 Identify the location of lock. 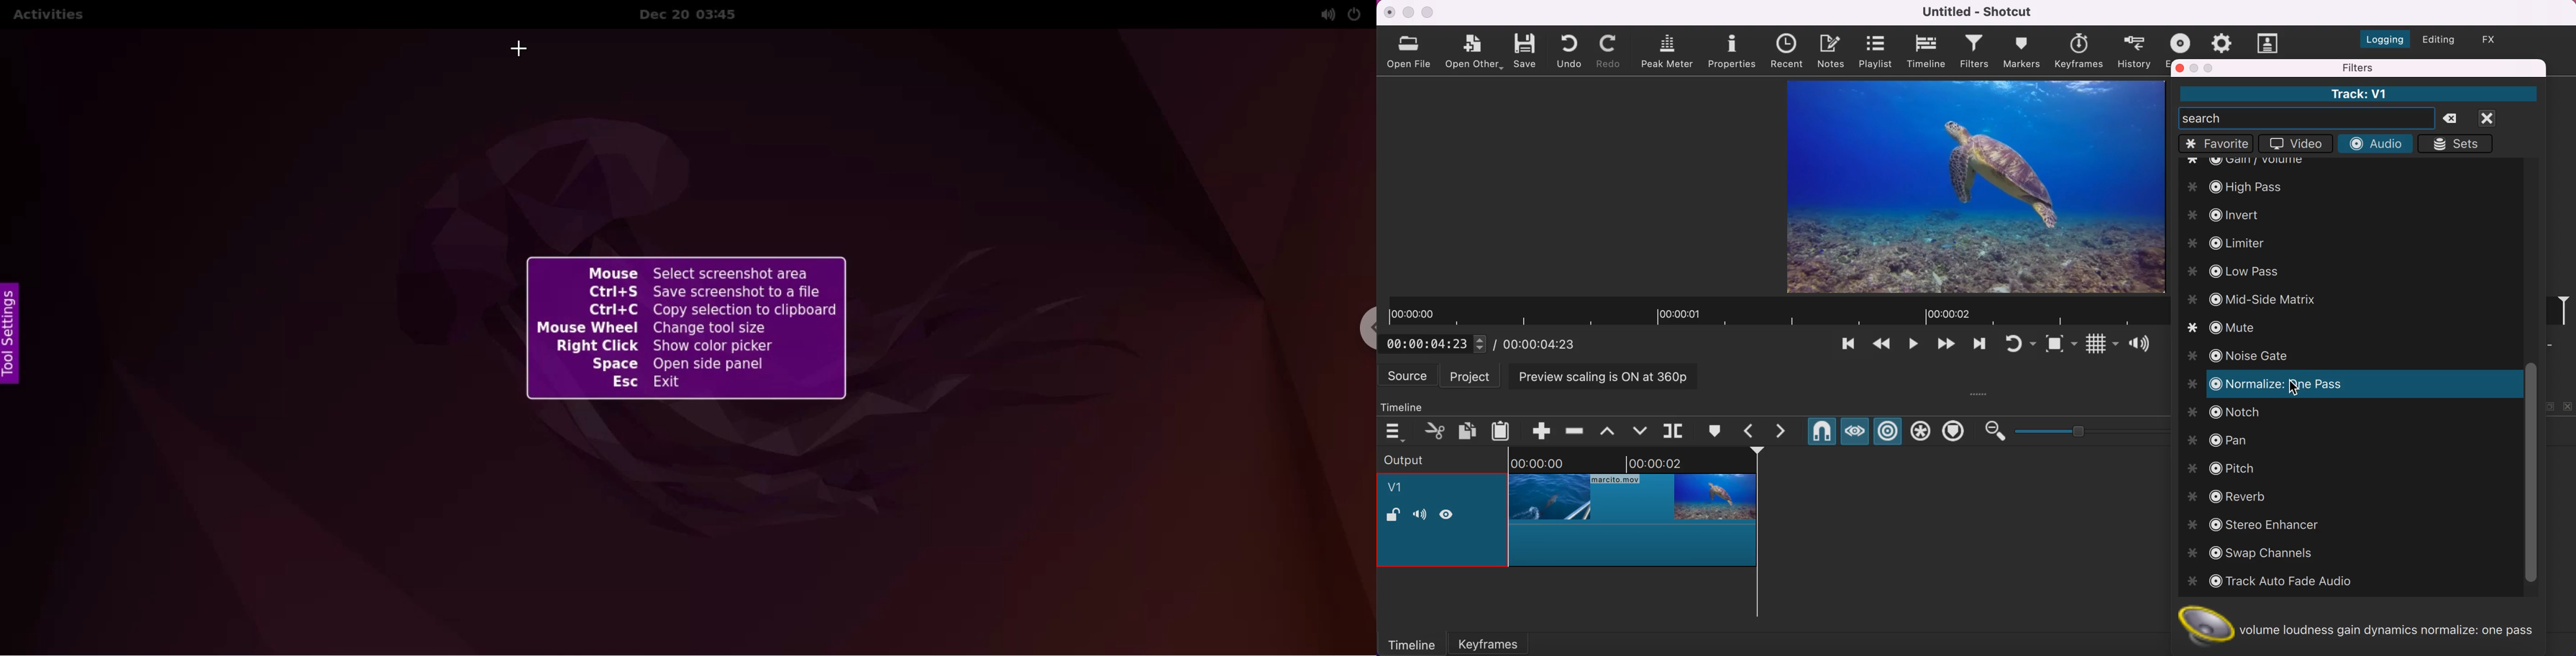
(1393, 516).